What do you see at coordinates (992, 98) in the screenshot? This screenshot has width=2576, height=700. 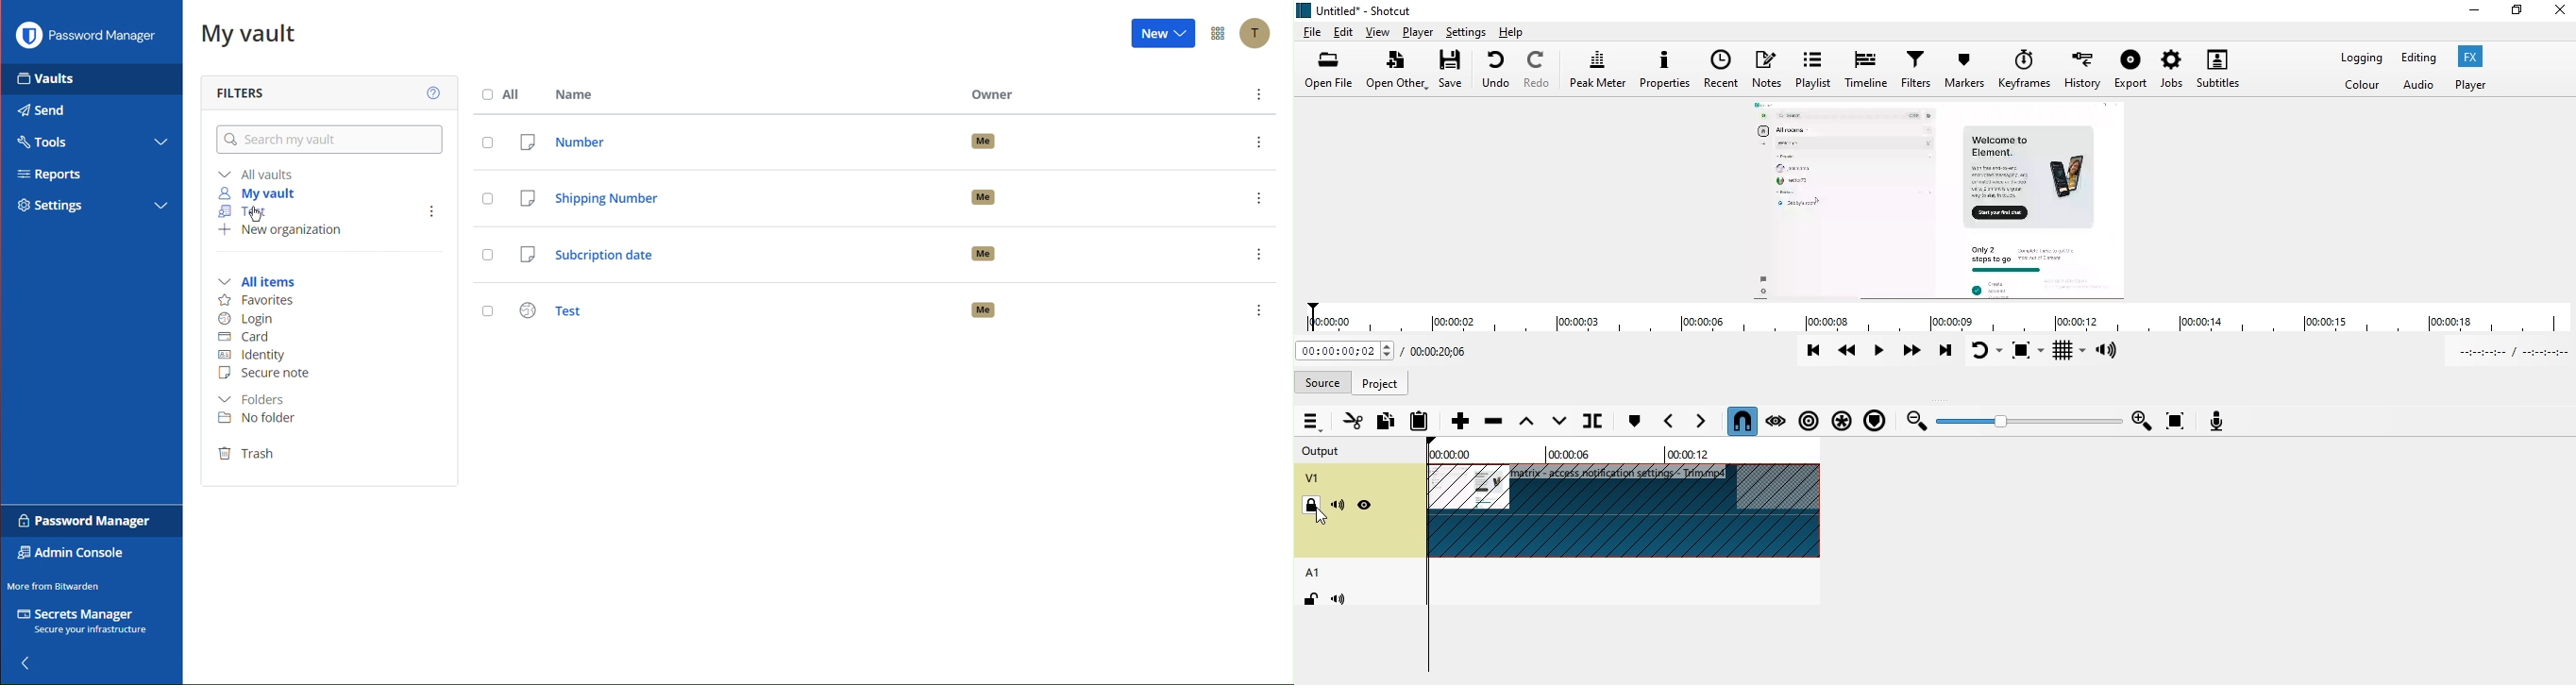 I see `Owner` at bounding box center [992, 98].